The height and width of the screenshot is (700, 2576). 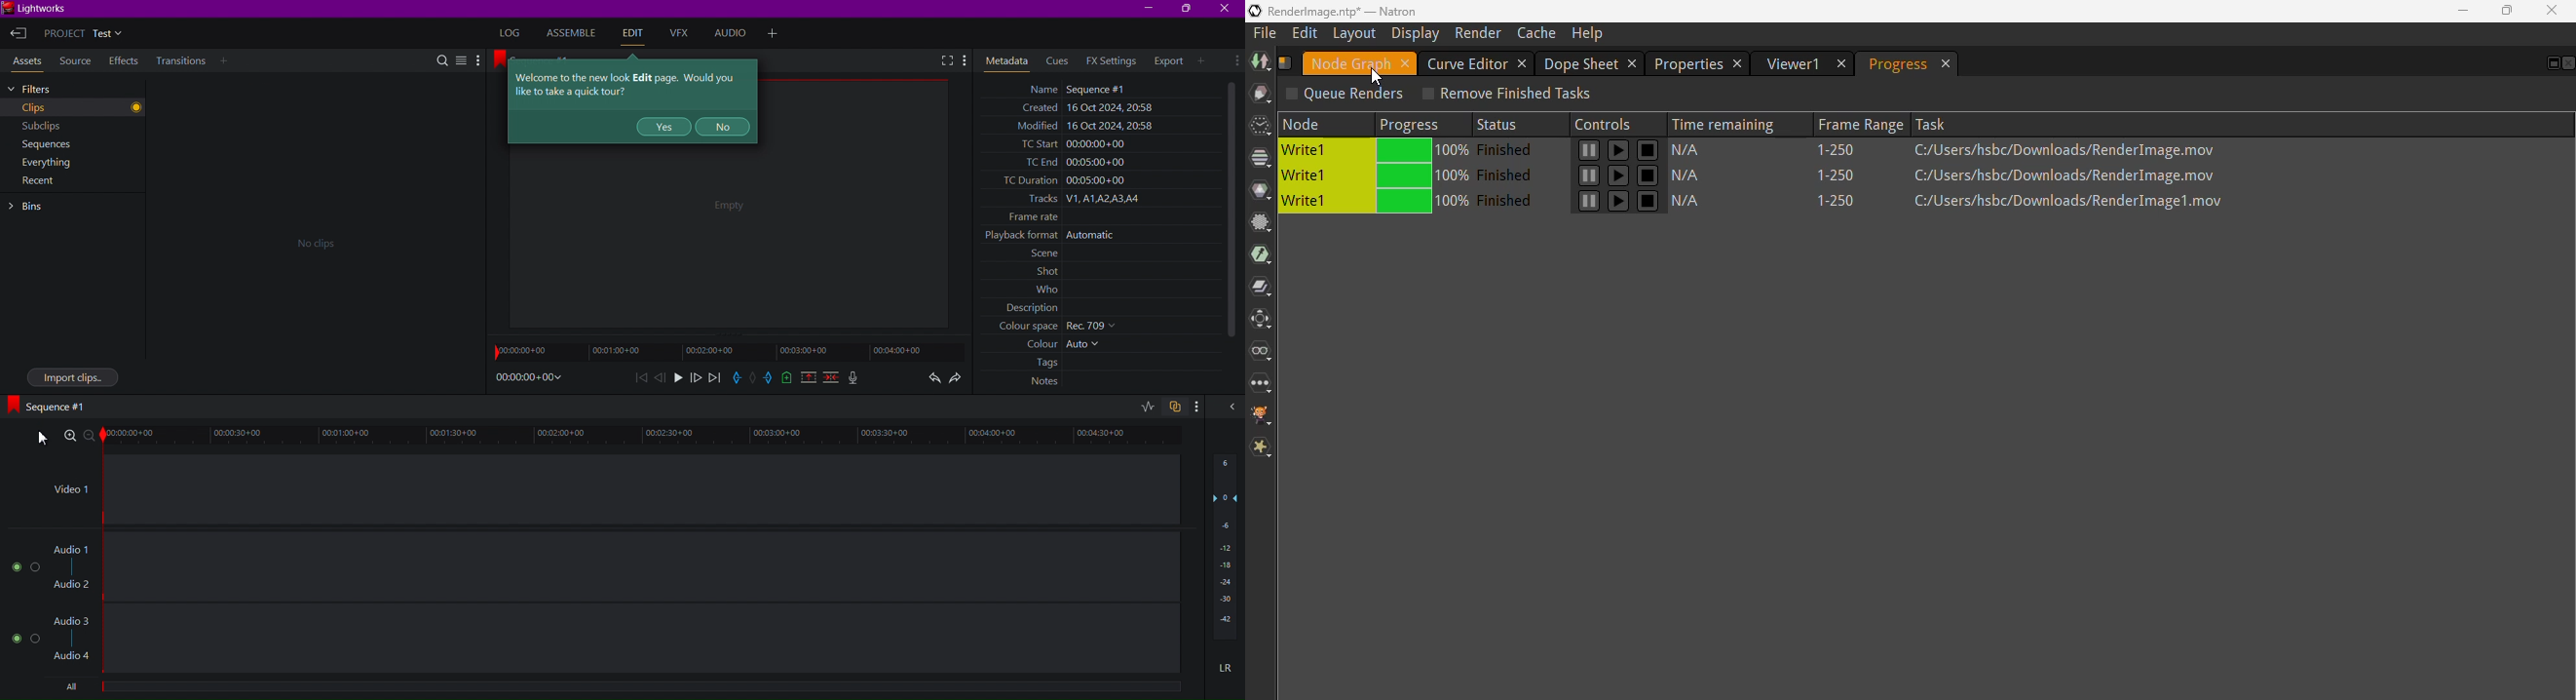 I want to click on Sequence #1, so click(x=55, y=406).